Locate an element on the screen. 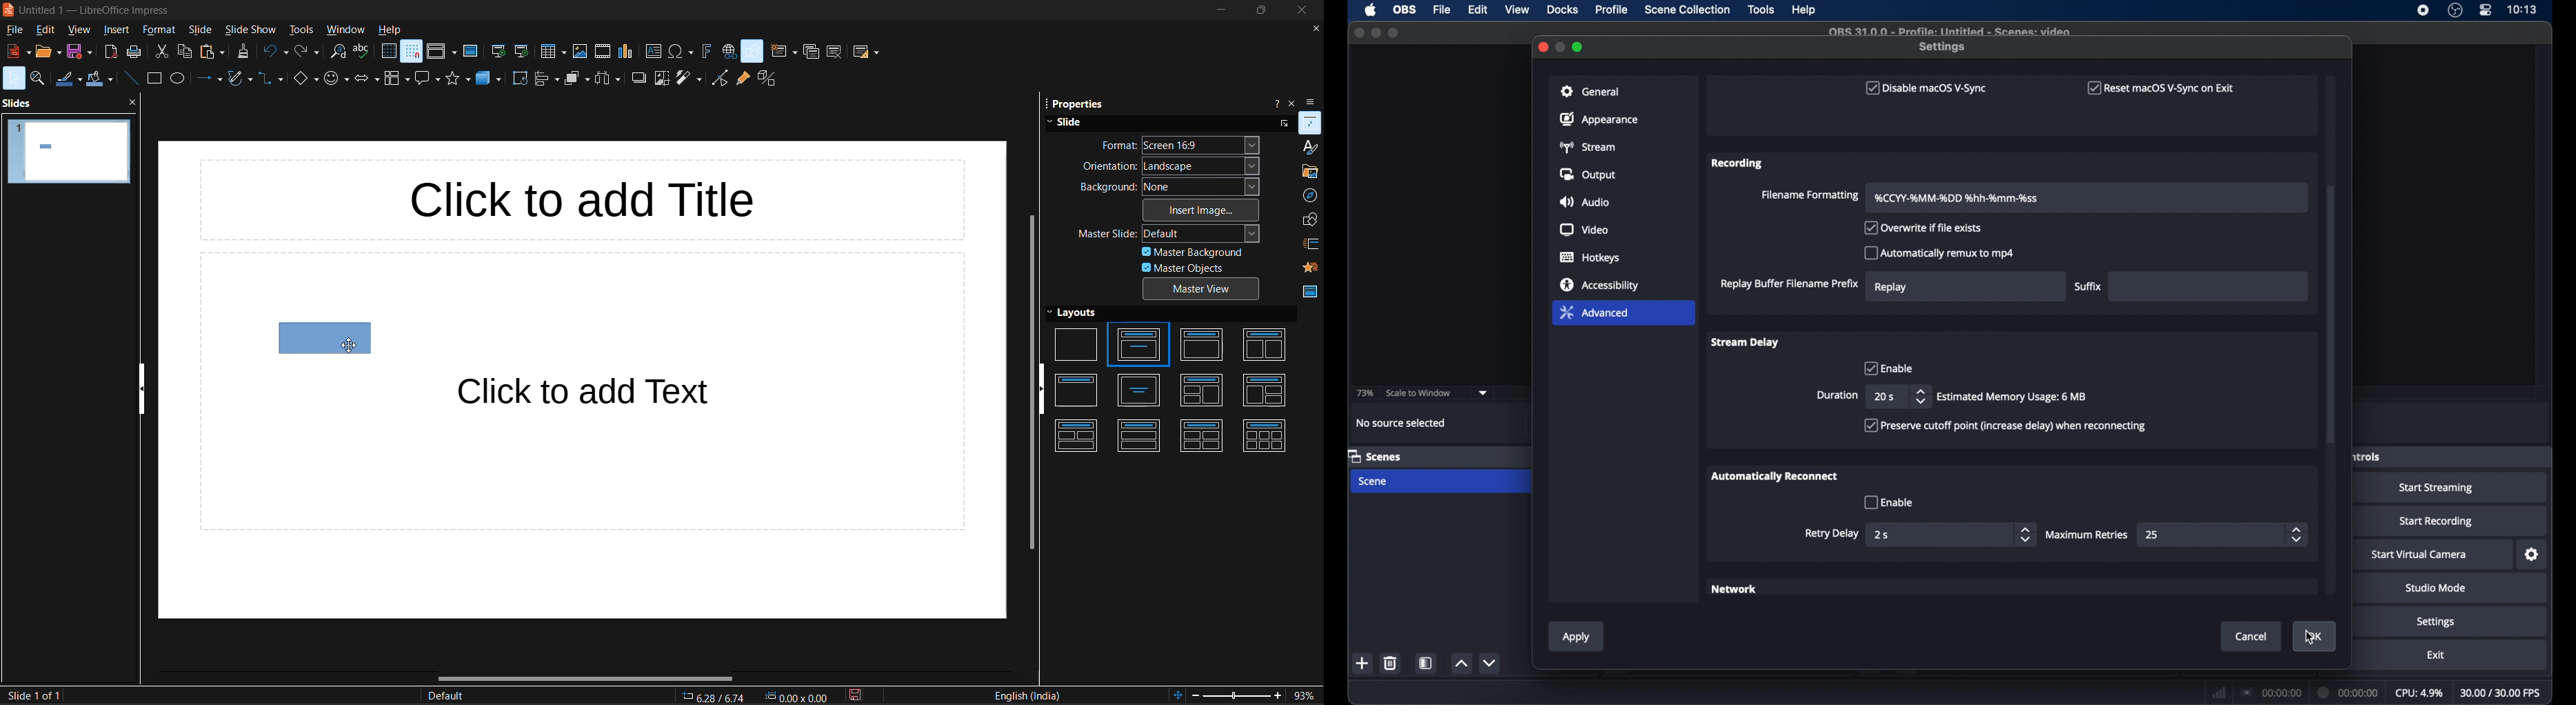  maximum retires is located at coordinates (2089, 535).